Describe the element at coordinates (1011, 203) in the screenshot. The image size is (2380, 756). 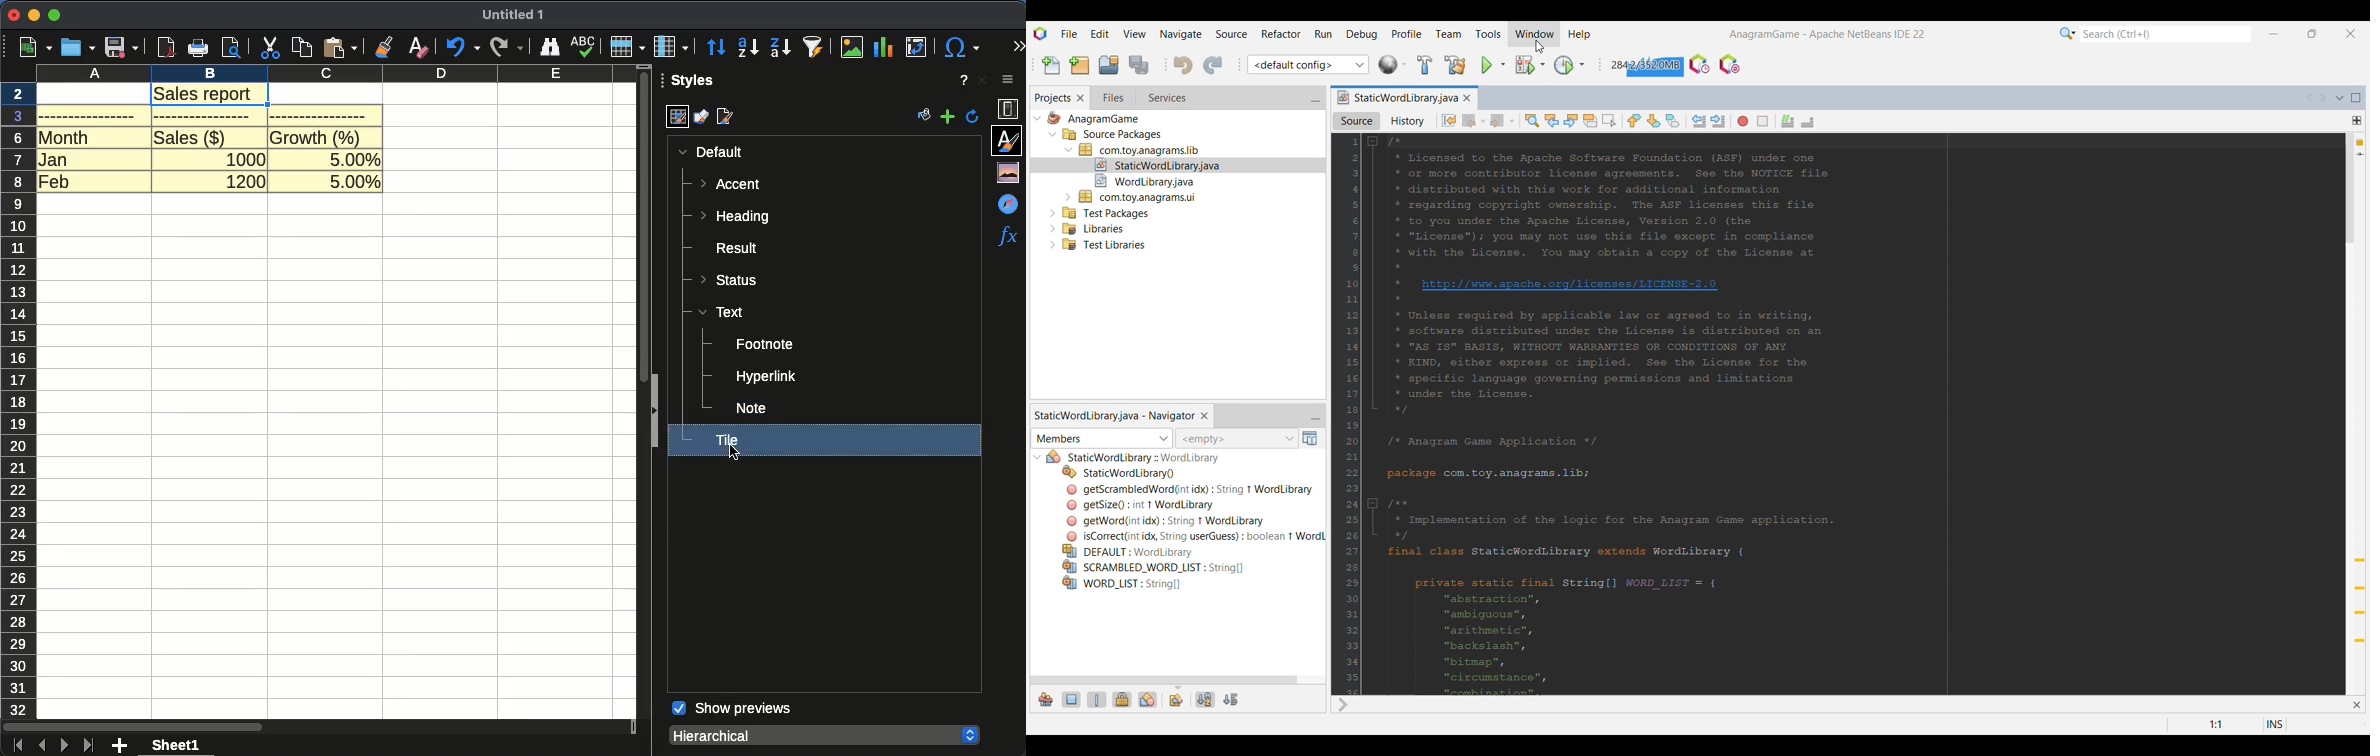
I see `navigator` at that location.